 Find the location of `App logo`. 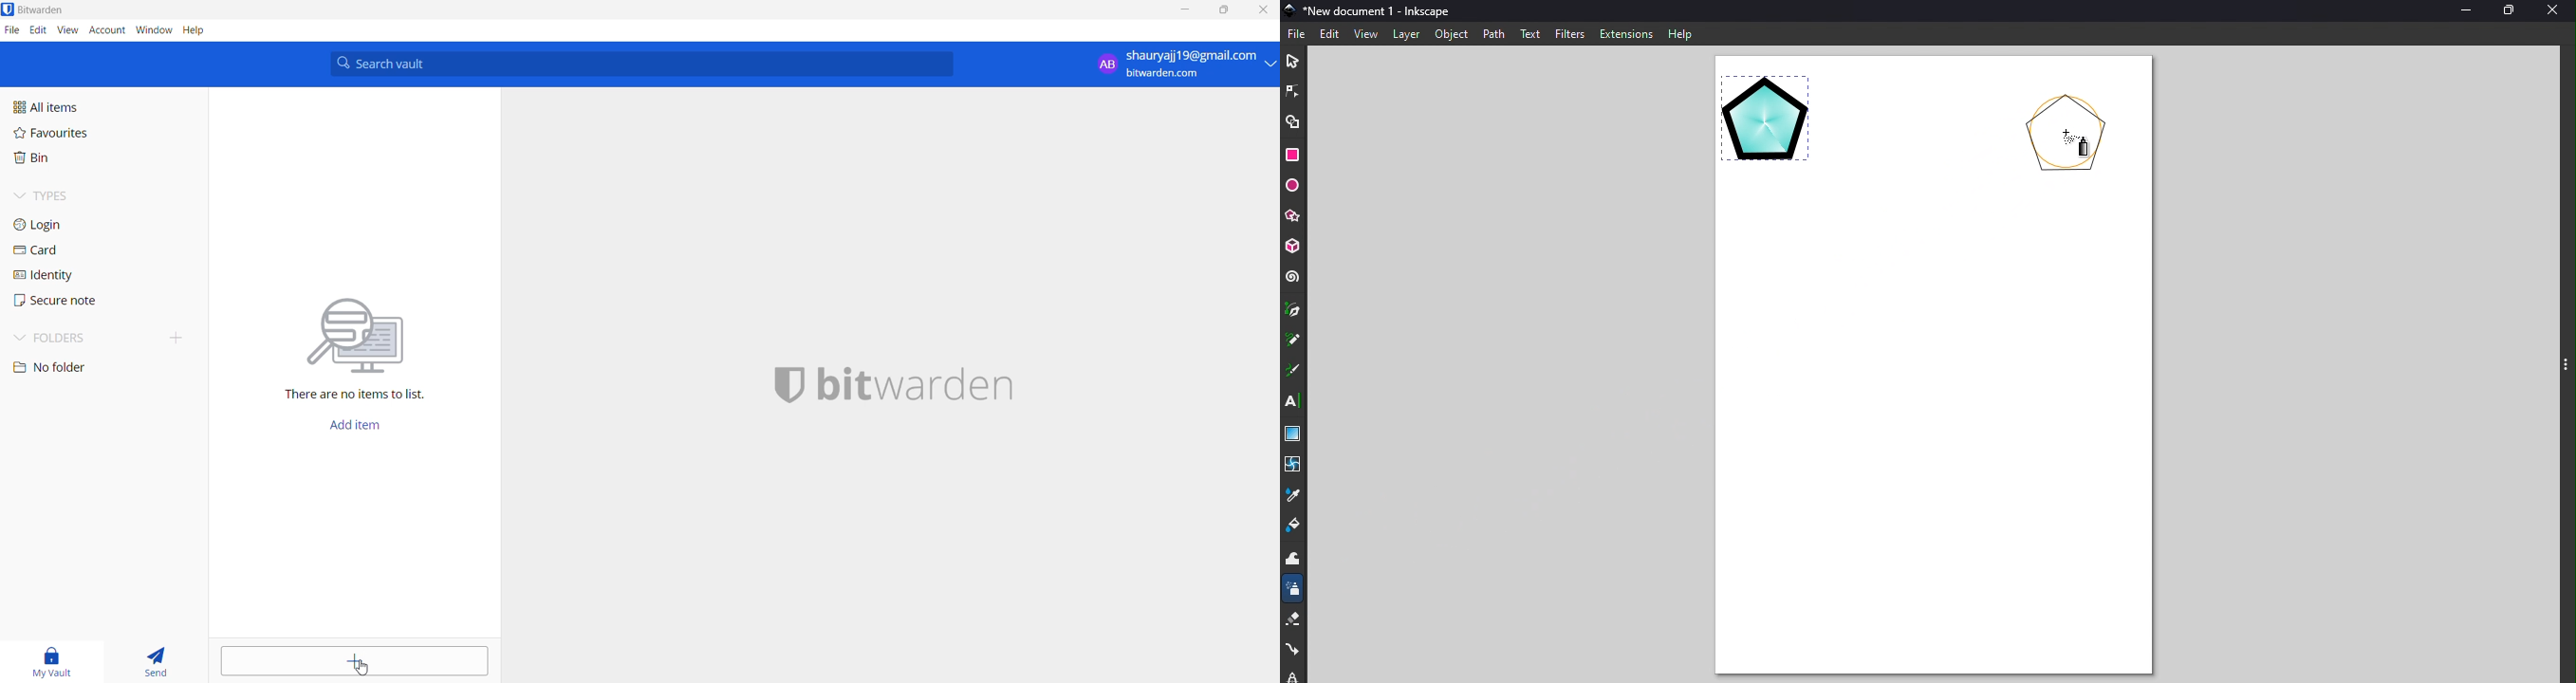

App logo is located at coordinates (1288, 9).